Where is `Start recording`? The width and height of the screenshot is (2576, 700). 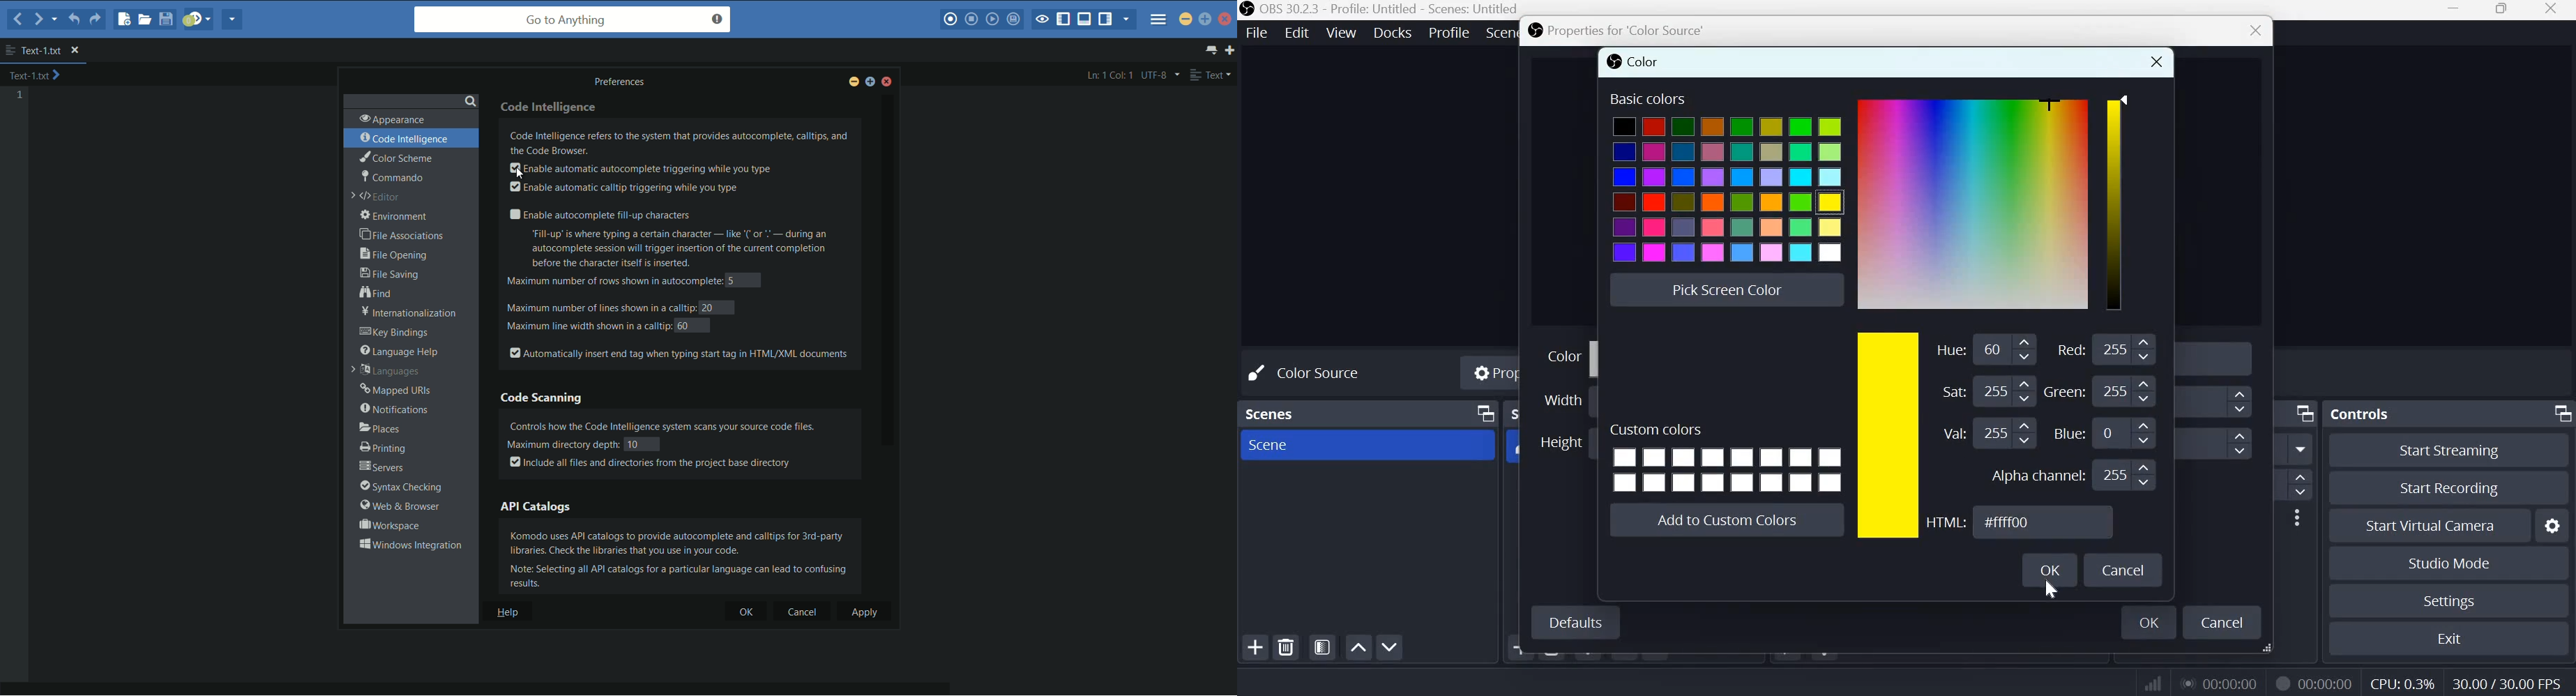 Start recording is located at coordinates (2457, 489).